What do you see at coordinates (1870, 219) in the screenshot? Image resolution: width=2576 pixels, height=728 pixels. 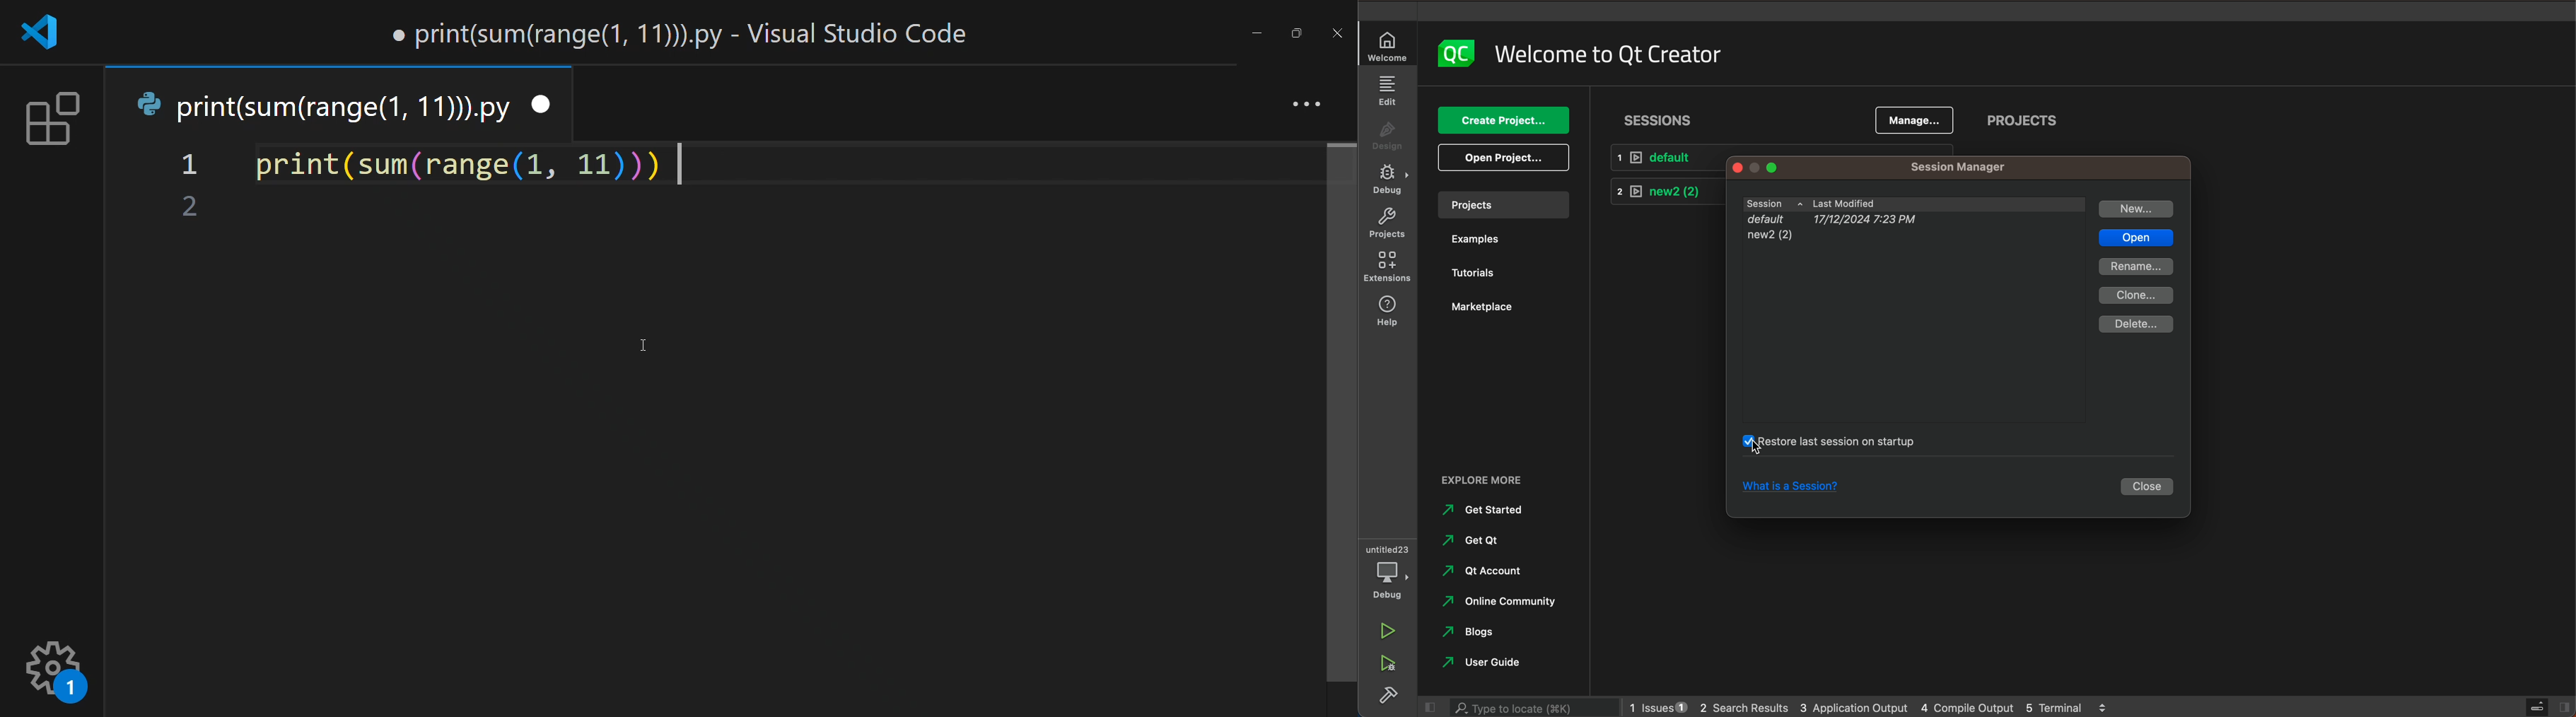 I see `default` at bounding box center [1870, 219].